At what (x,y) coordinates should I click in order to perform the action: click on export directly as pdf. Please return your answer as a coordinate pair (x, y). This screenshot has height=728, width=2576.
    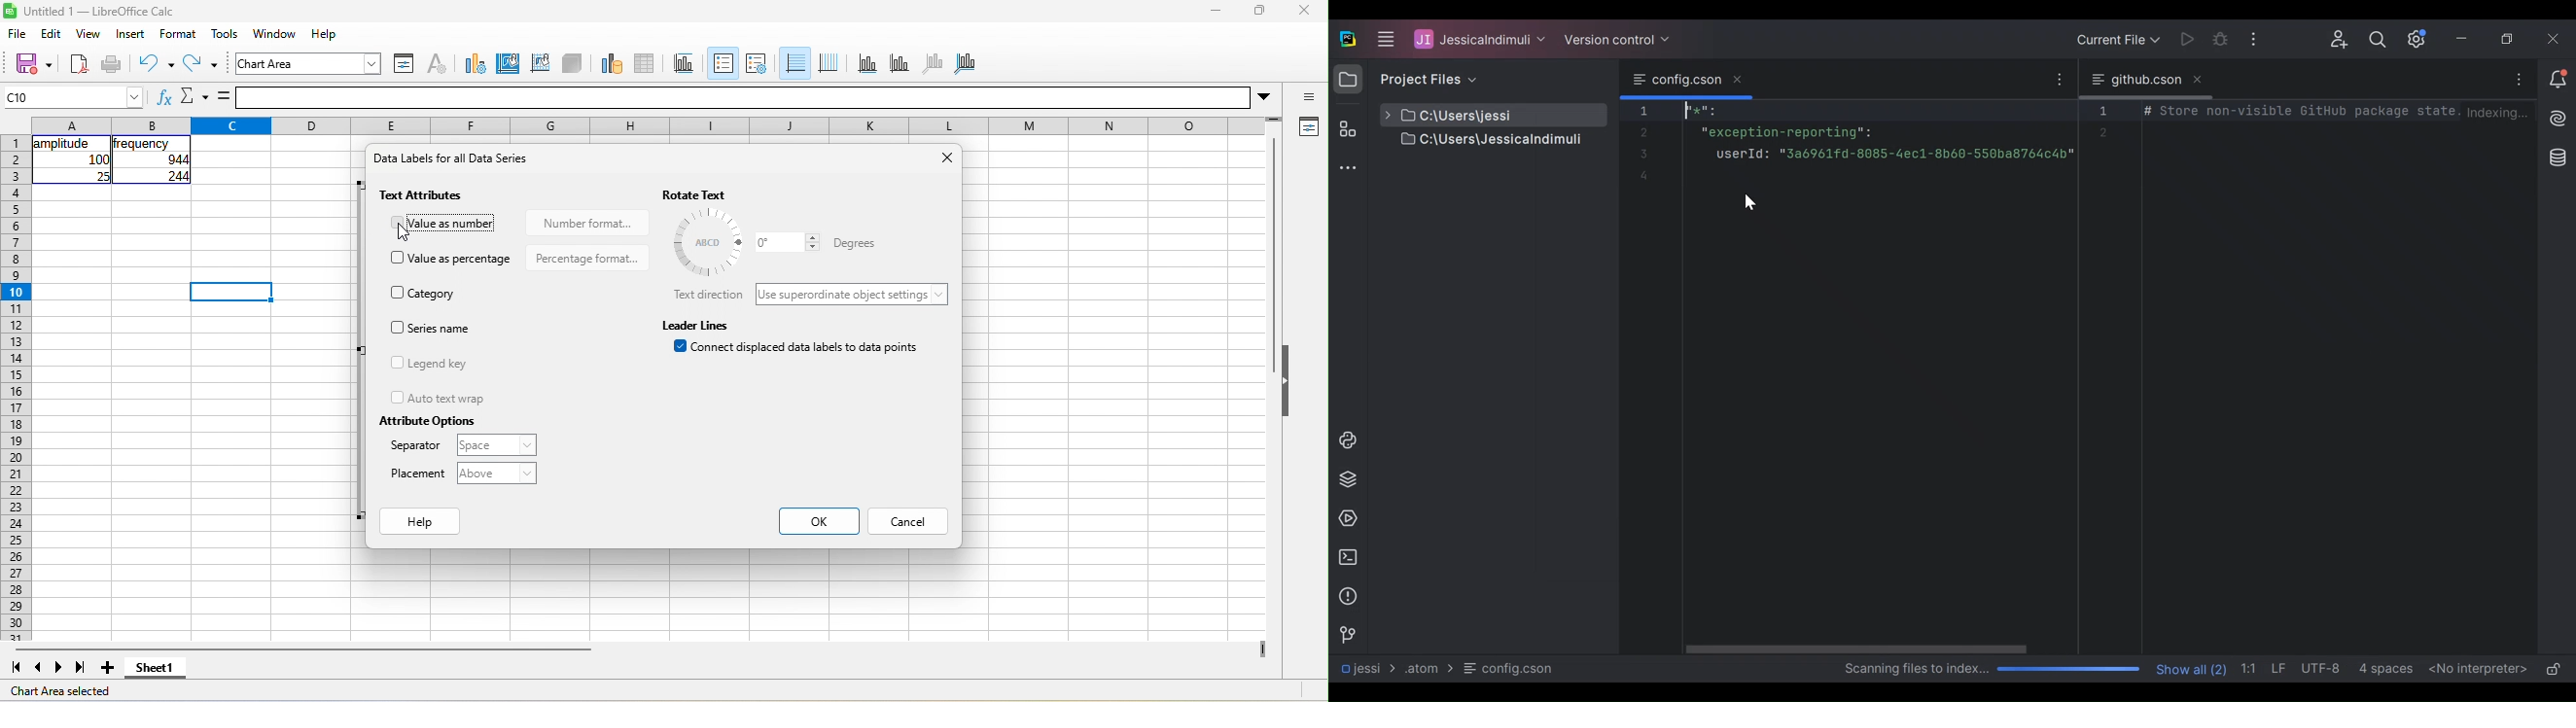
    Looking at the image, I should click on (79, 65).